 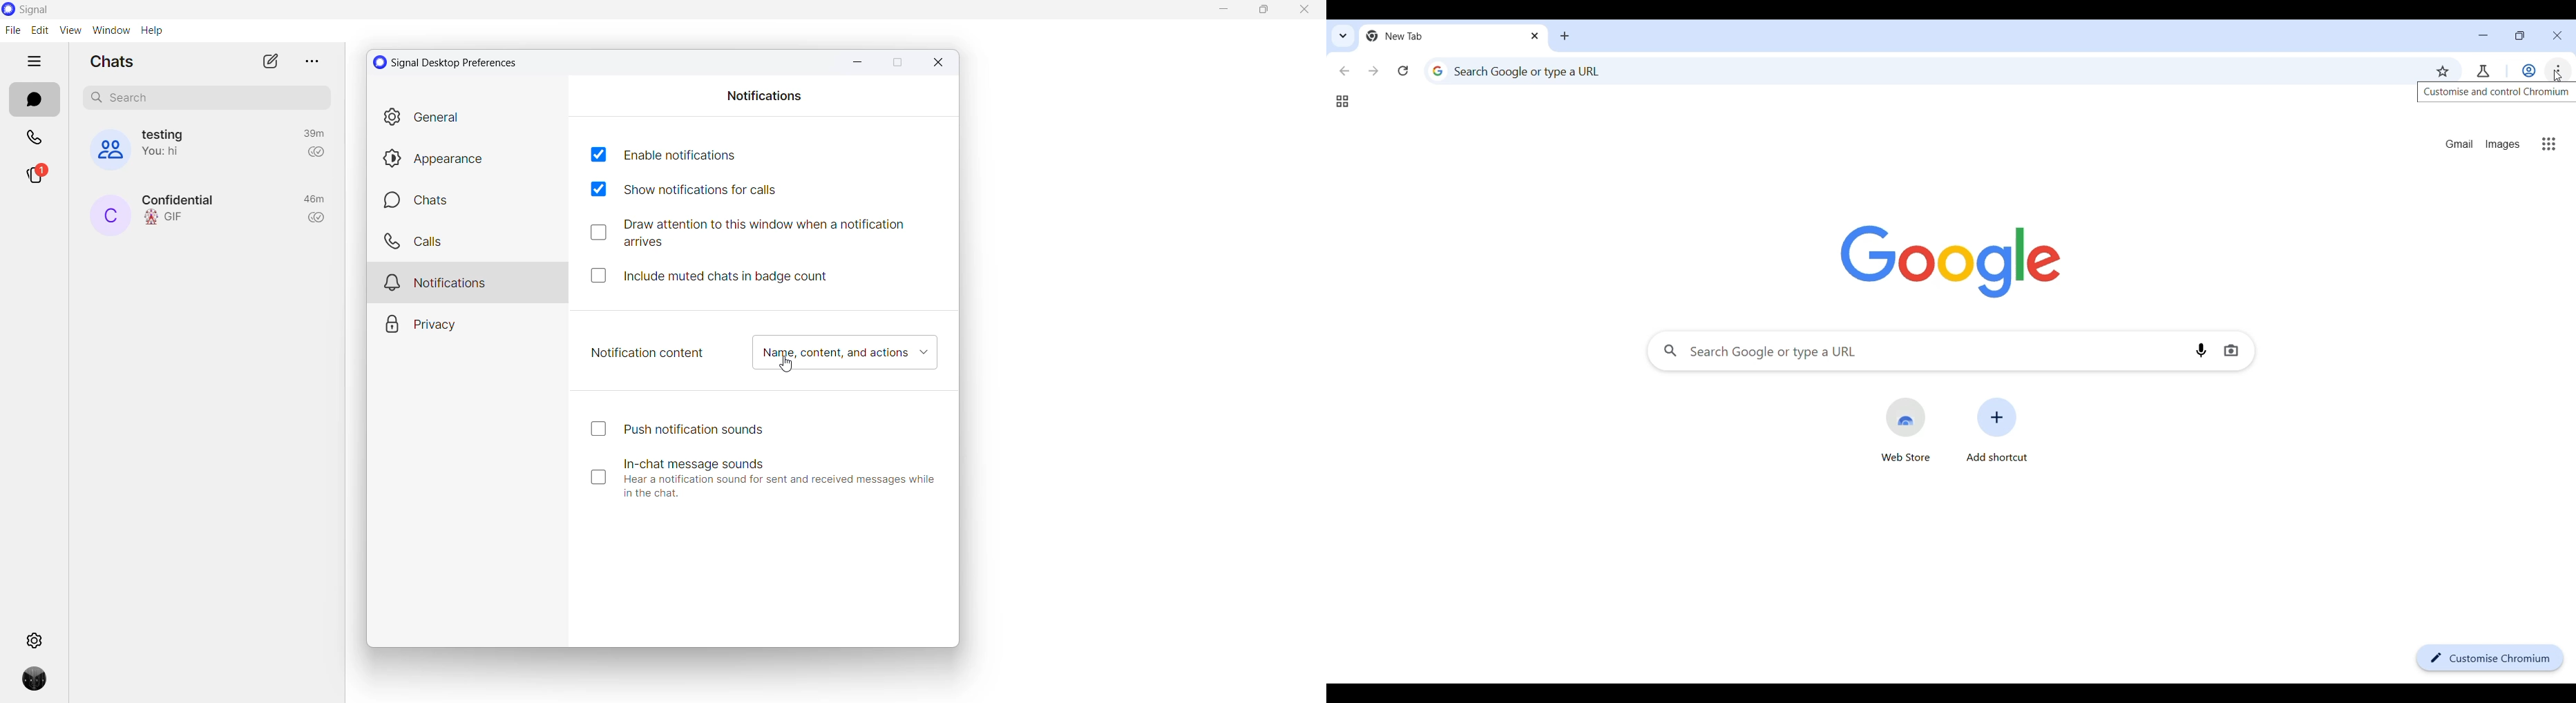 I want to click on last message, so click(x=168, y=153).